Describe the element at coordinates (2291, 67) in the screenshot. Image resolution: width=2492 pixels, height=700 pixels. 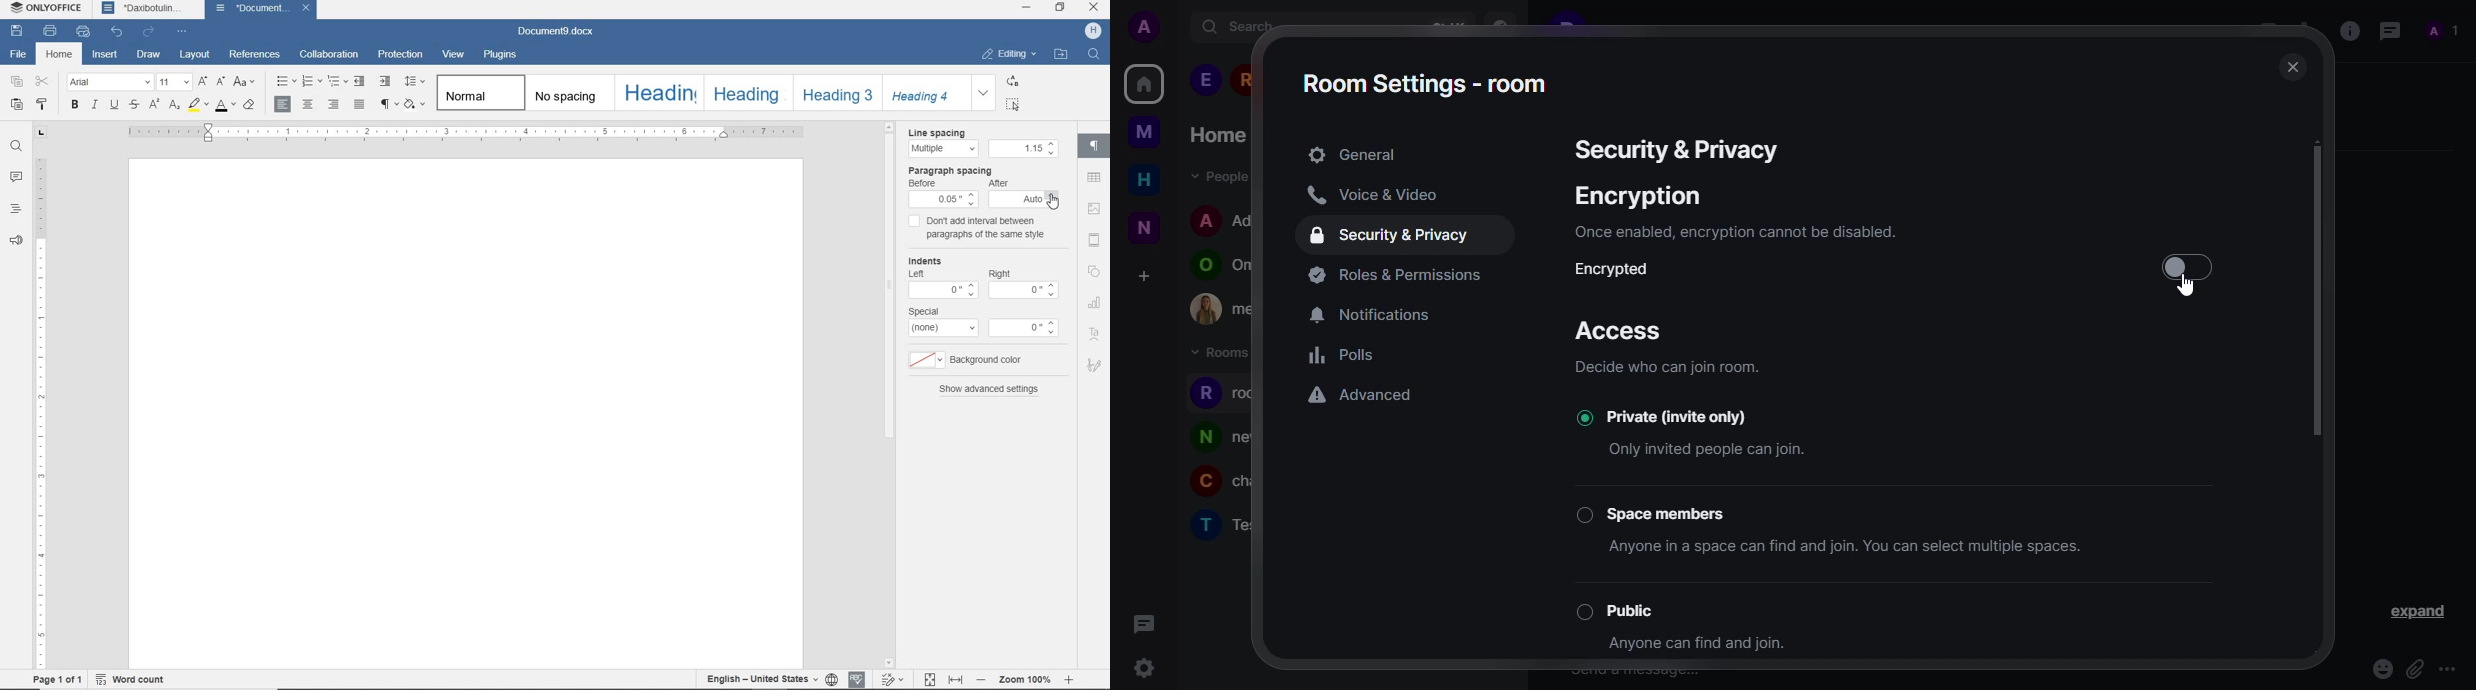
I see `close` at that location.